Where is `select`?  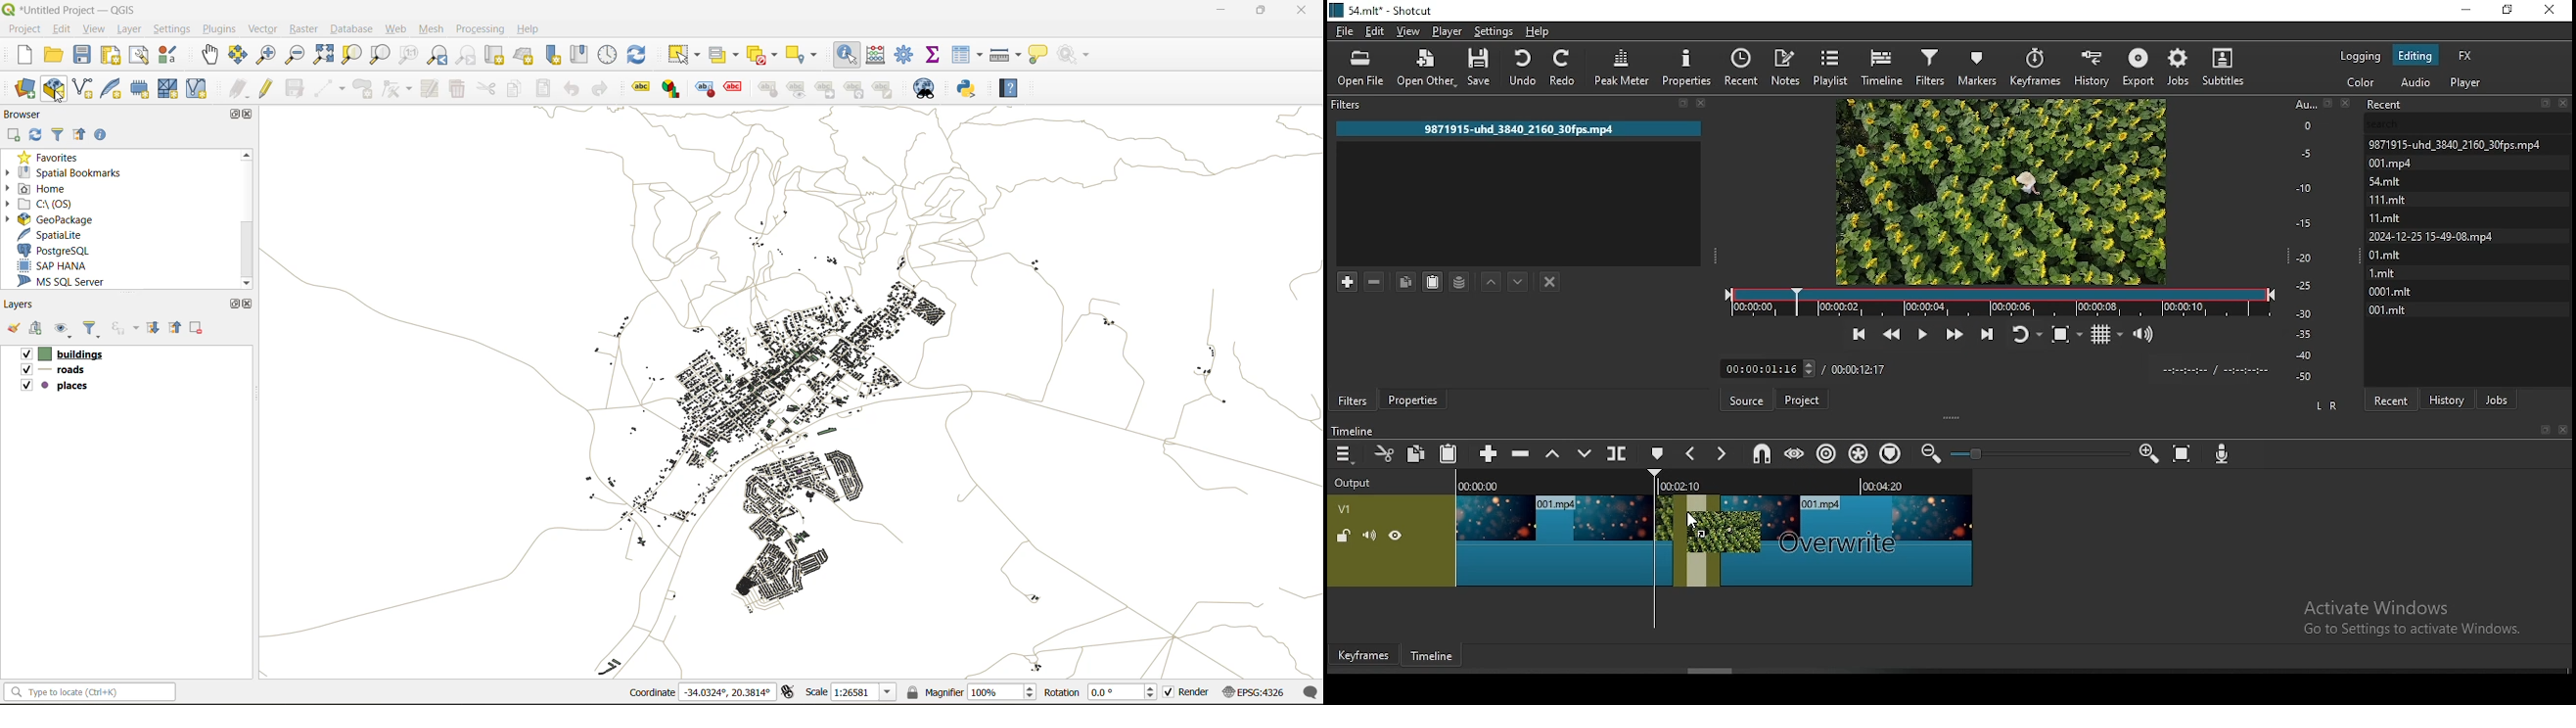 select is located at coordinates (686, 56).